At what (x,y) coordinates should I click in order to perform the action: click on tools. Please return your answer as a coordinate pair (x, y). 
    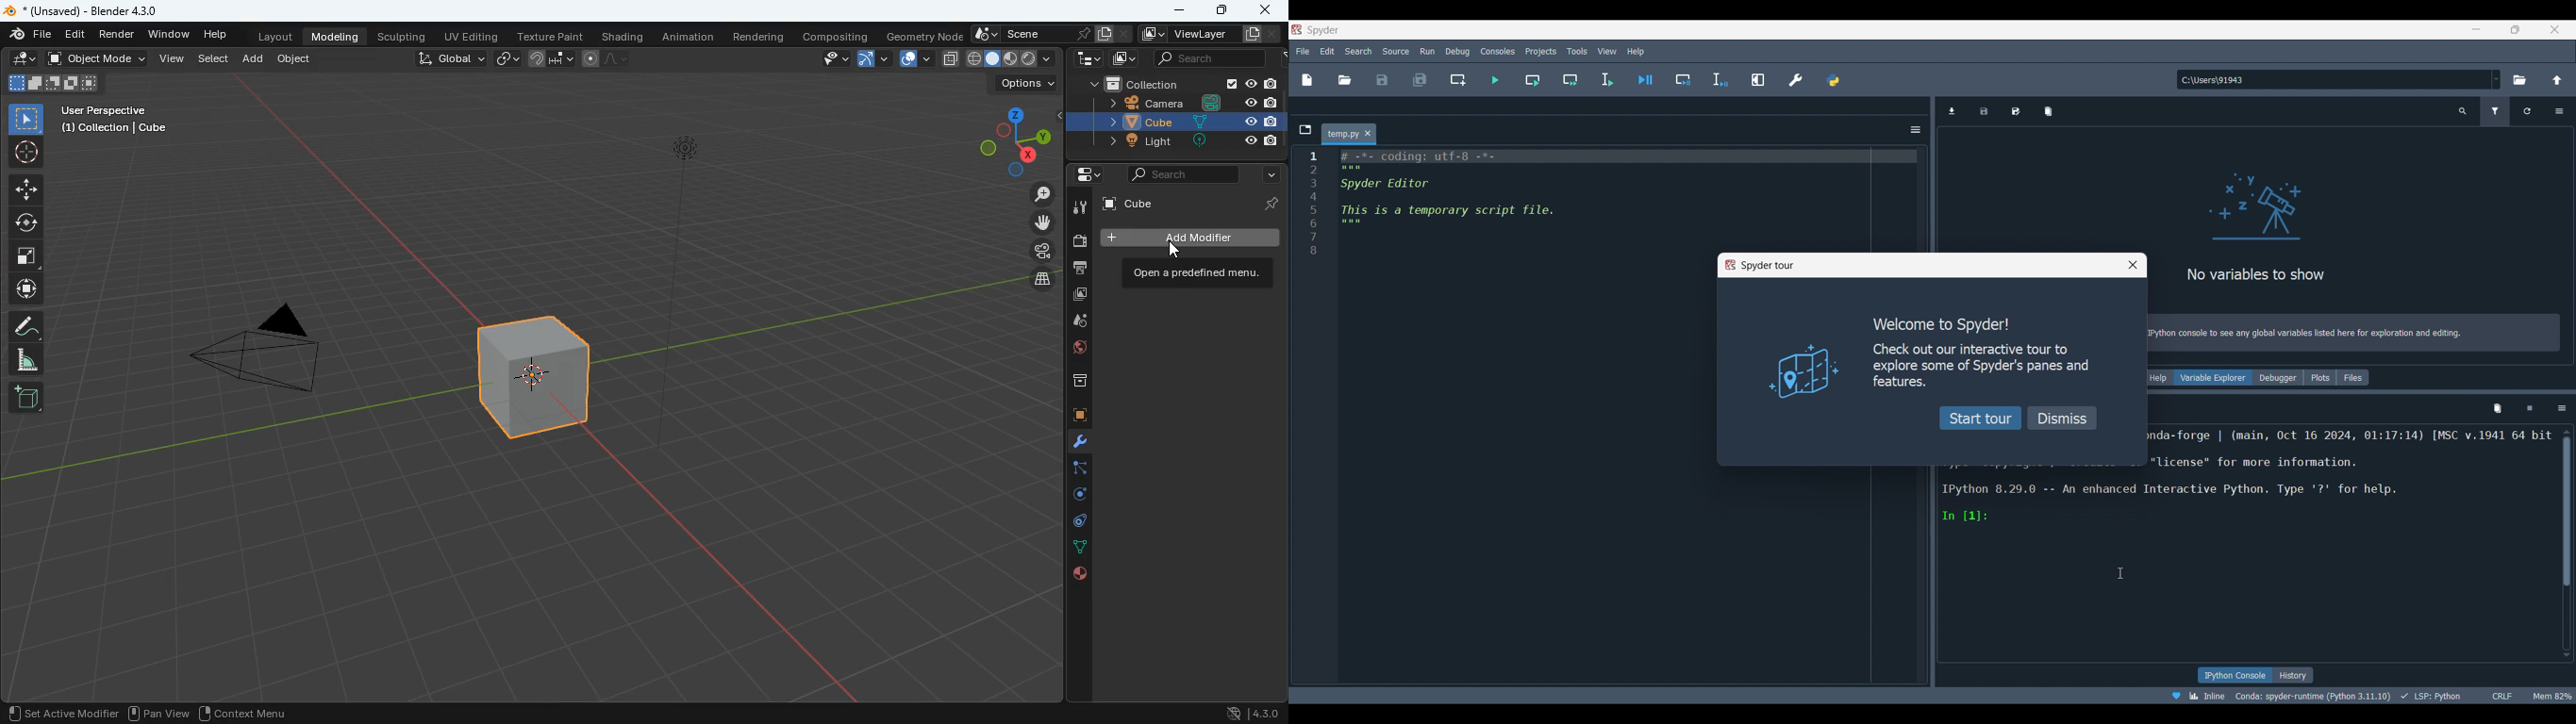
    Looking at the image, I should click on (1080, 207).